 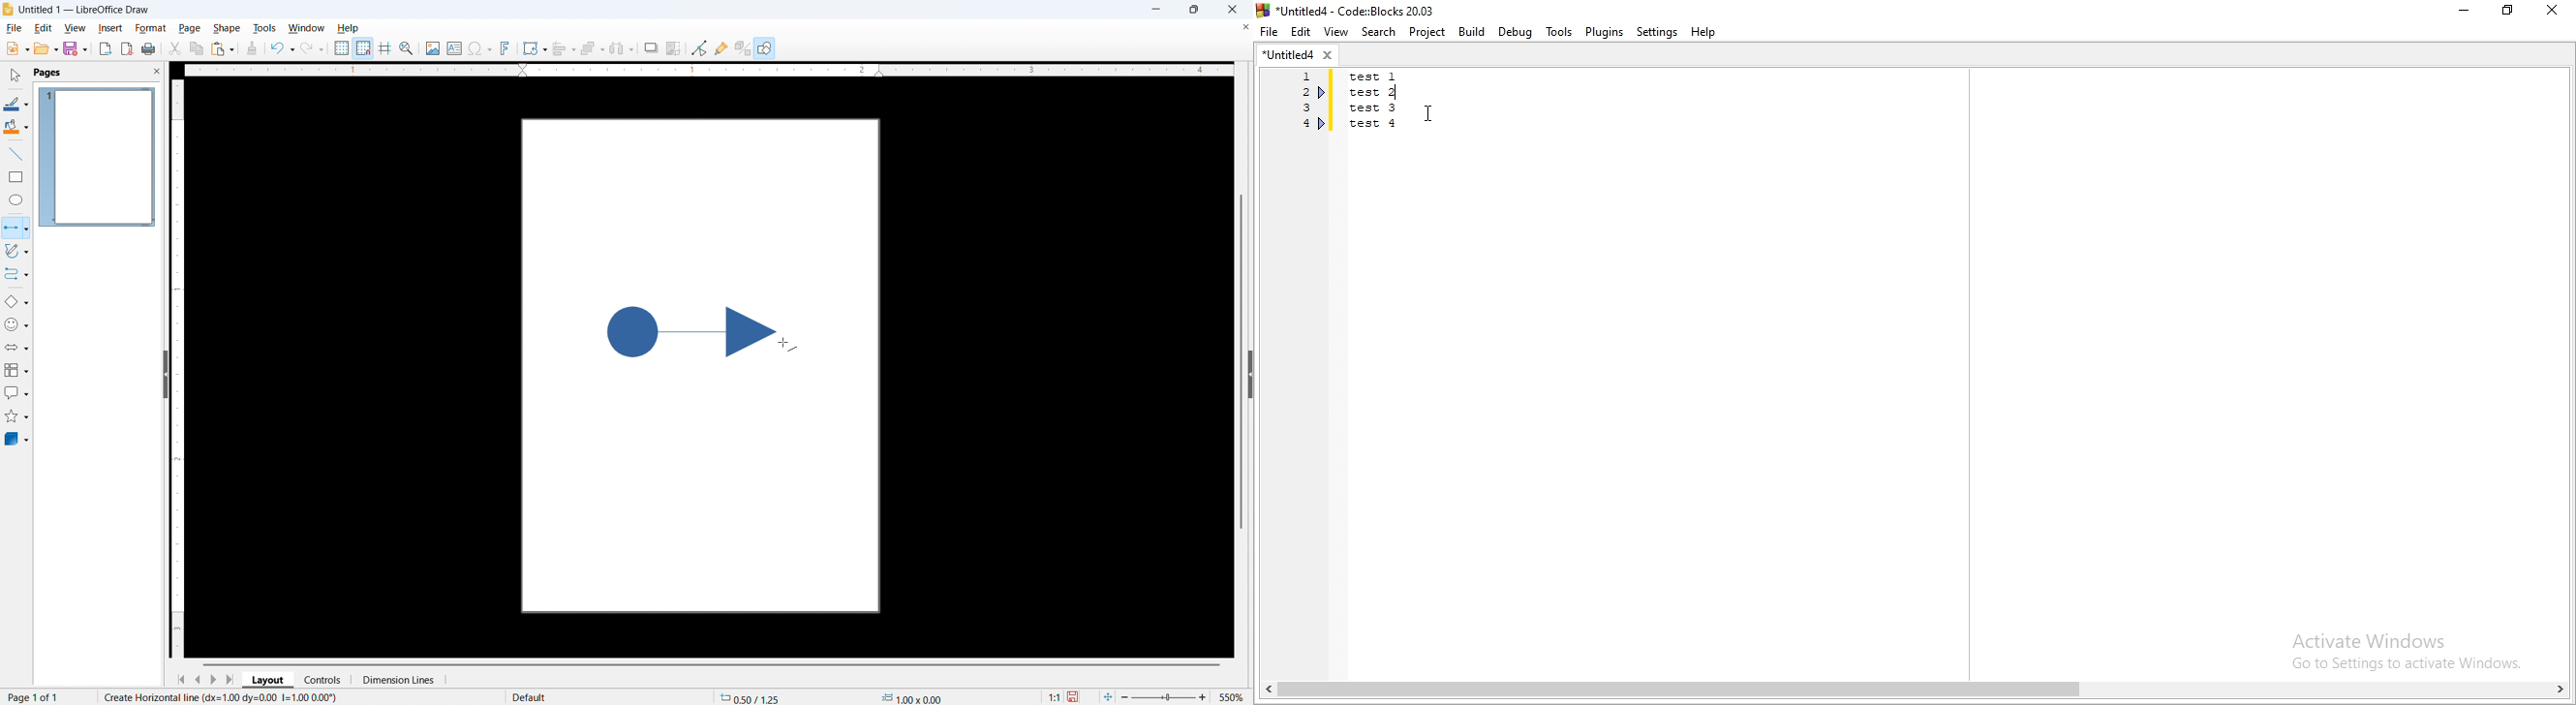 I want to click on save , so click(x=76, y=48).